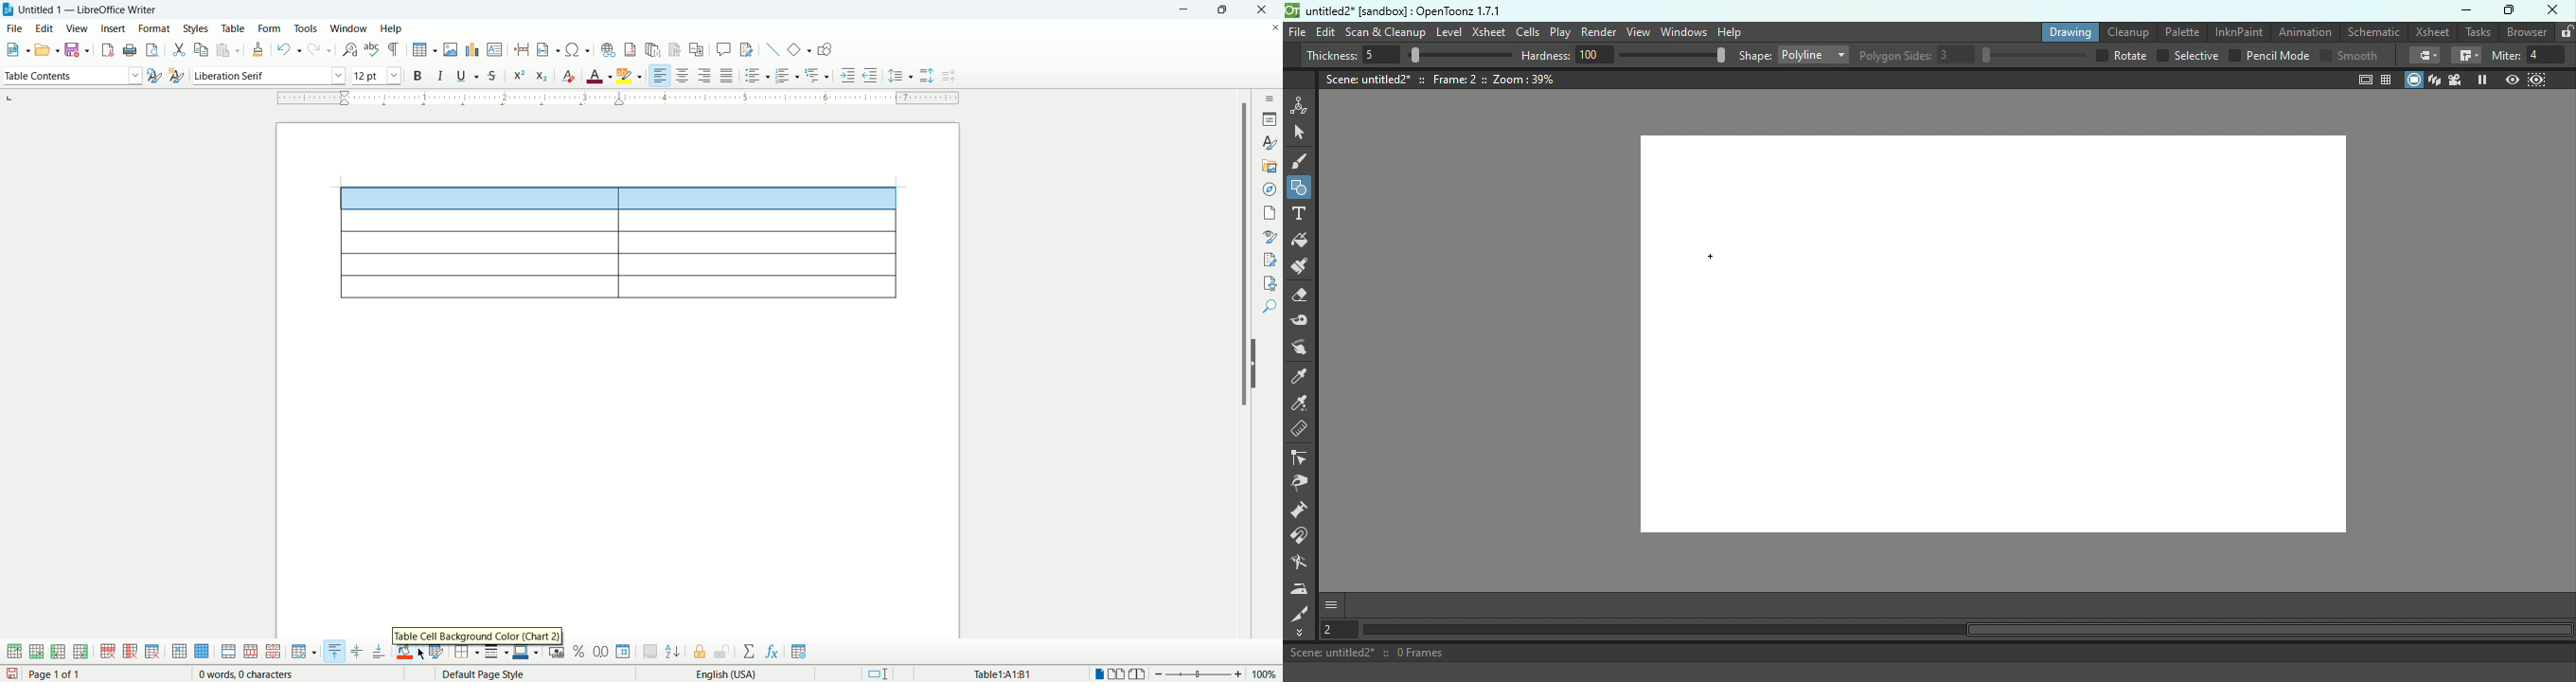  Describe the element at coordinates (825, 49) in the screenshot. I see `show draw functions` at that location.